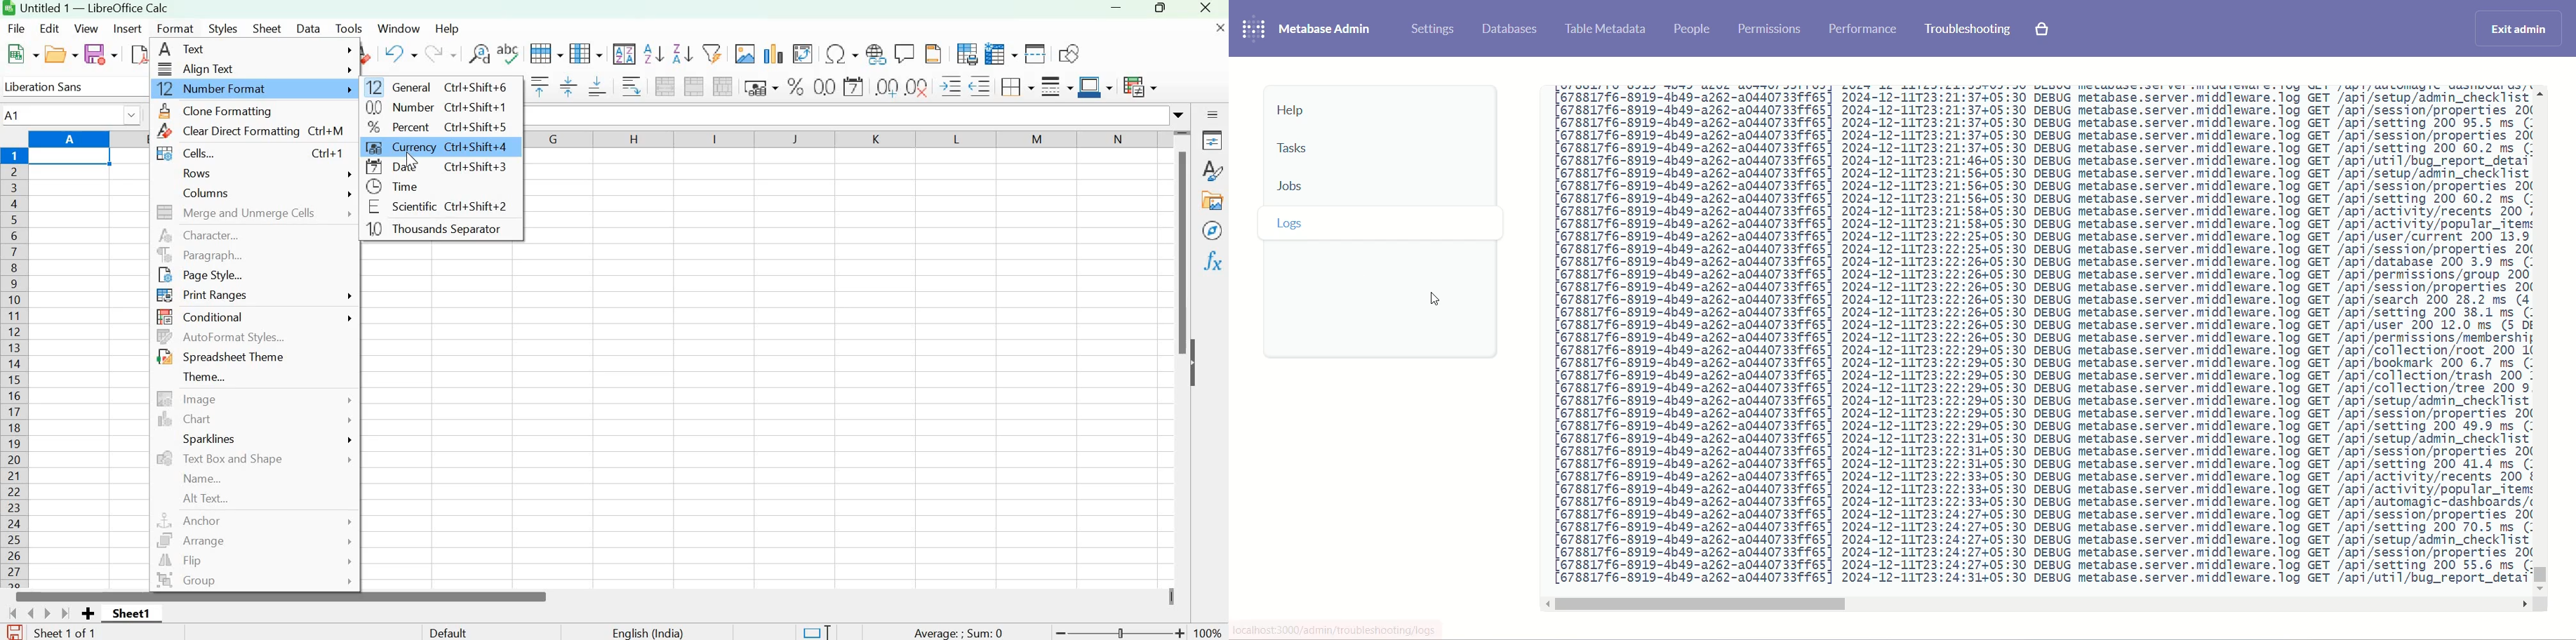 The image size is (2576, 644). Describe the element at coordinates (1060, 632) in the screenshot. I see `Zoom out` at that location.